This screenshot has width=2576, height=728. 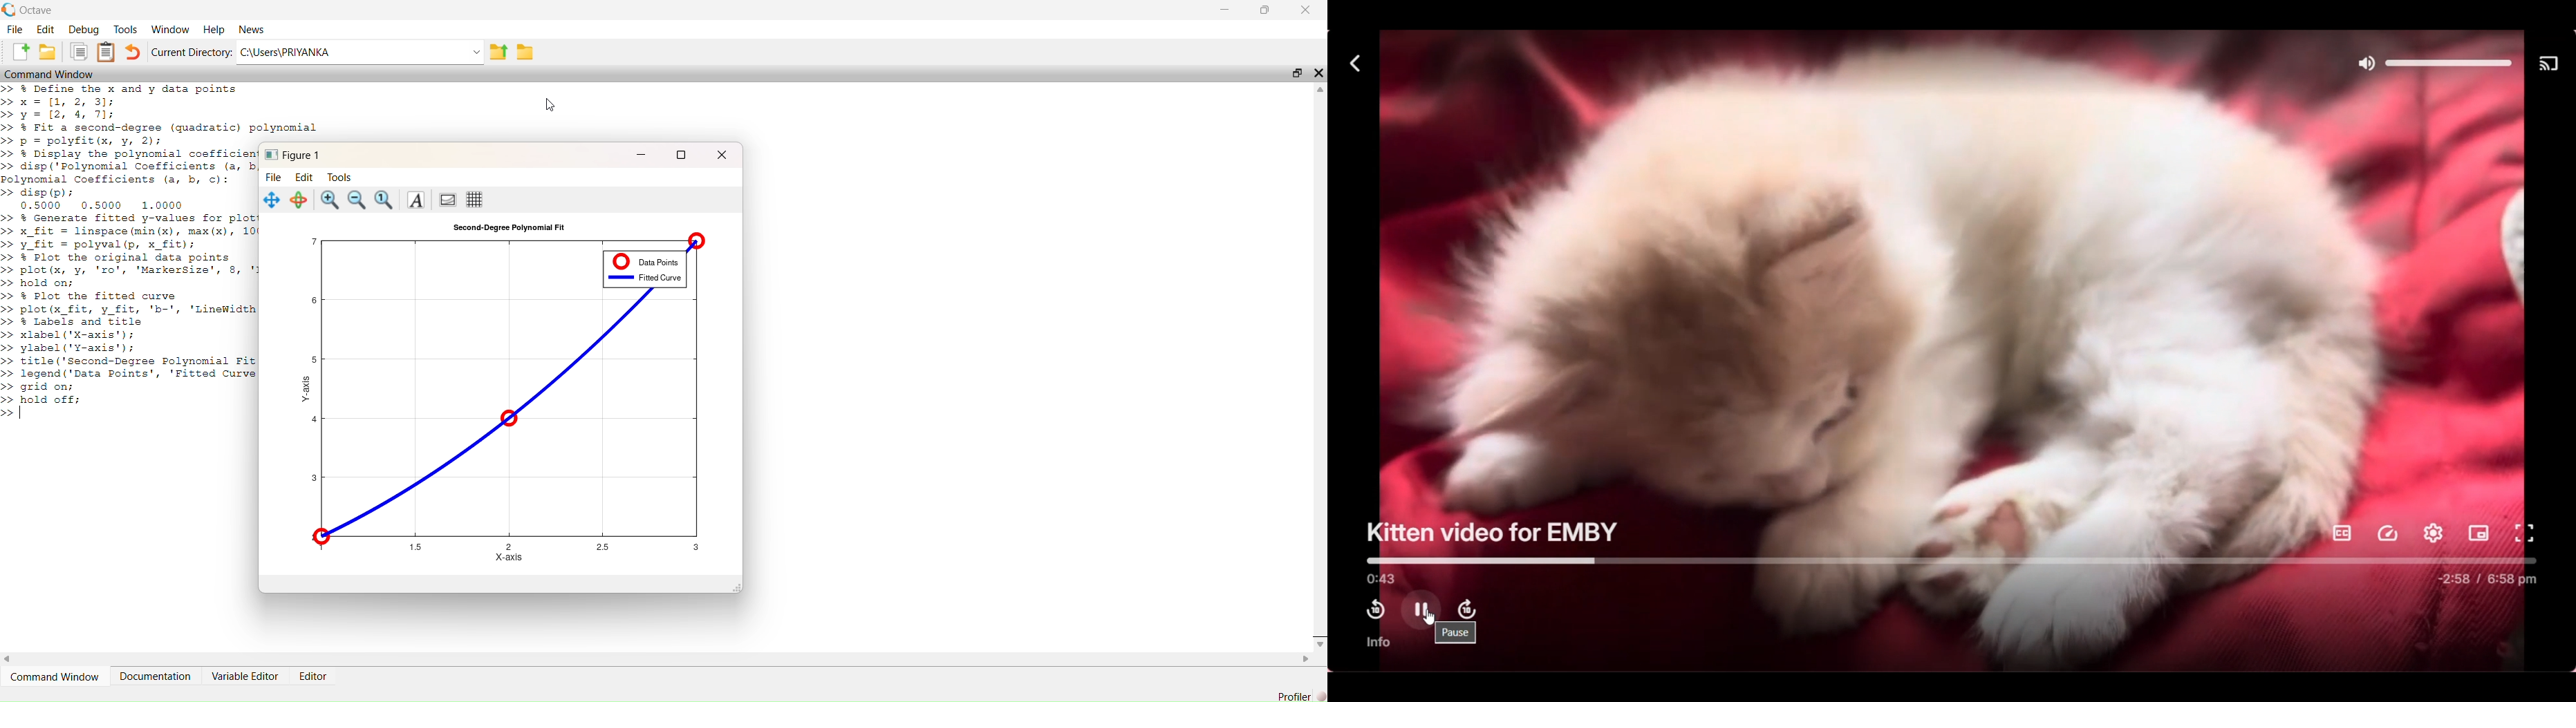 What do you see at coordinates (342, 176) in the screenshot?
I see `Tools` at bounding box center [342, 176].